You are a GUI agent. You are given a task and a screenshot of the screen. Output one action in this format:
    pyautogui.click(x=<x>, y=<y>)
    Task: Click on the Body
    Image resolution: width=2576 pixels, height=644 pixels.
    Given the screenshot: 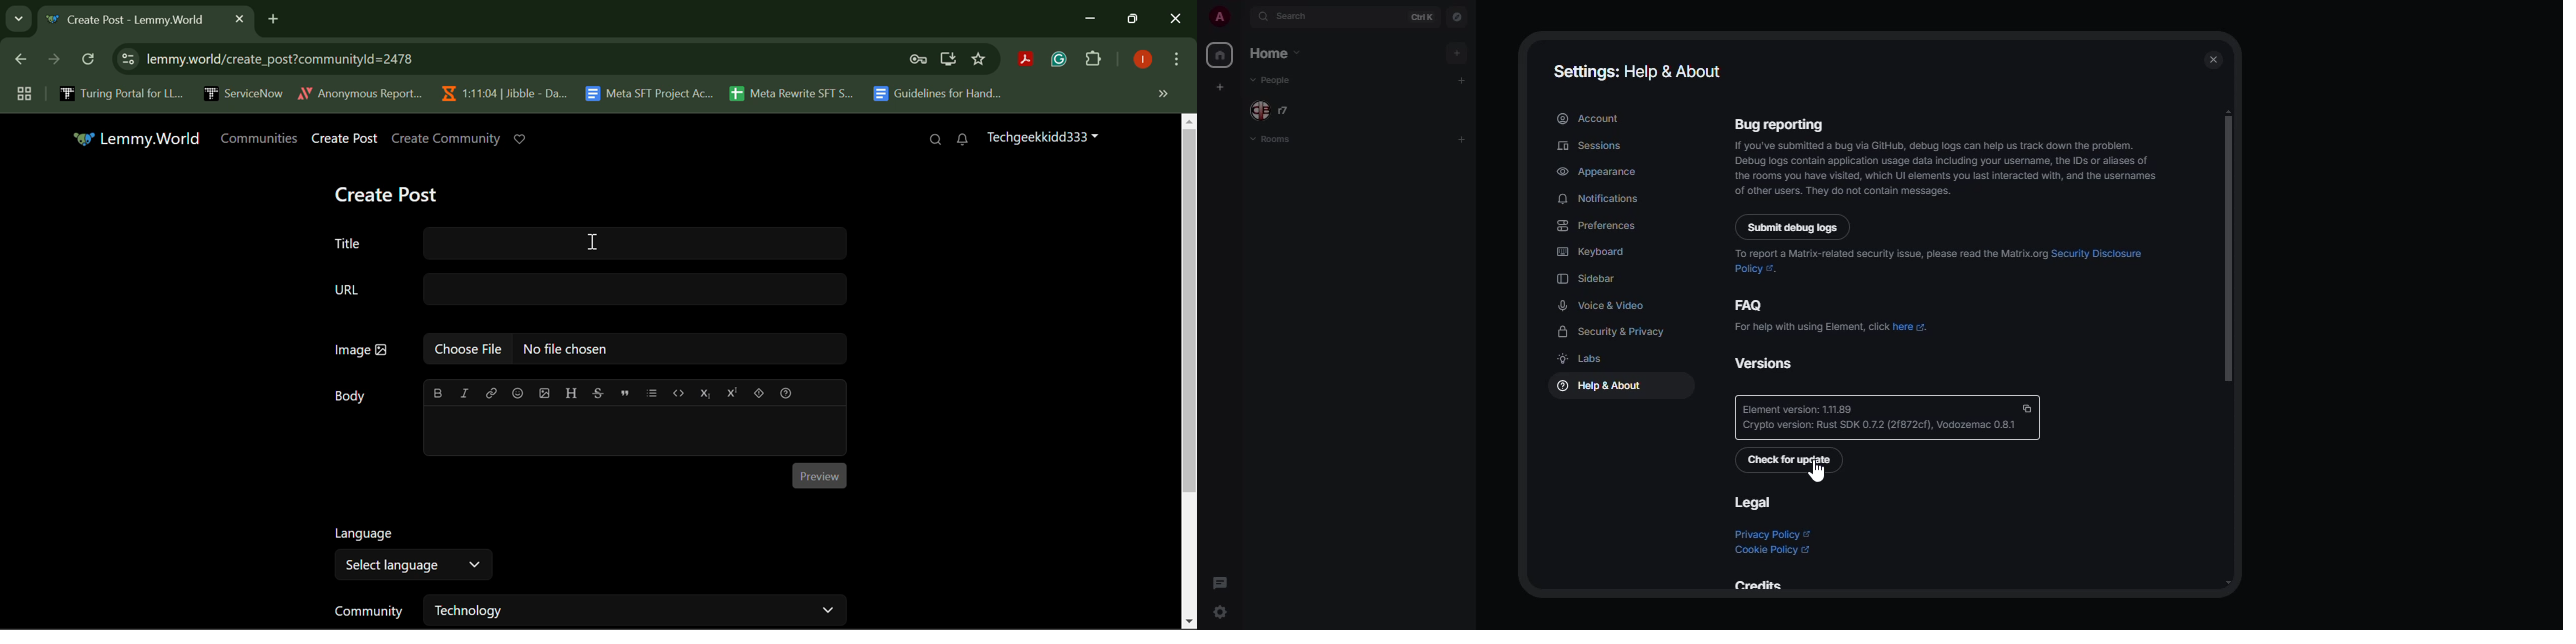 What is the action you would take?
    pyautogui.click(x=351, y=397)
    